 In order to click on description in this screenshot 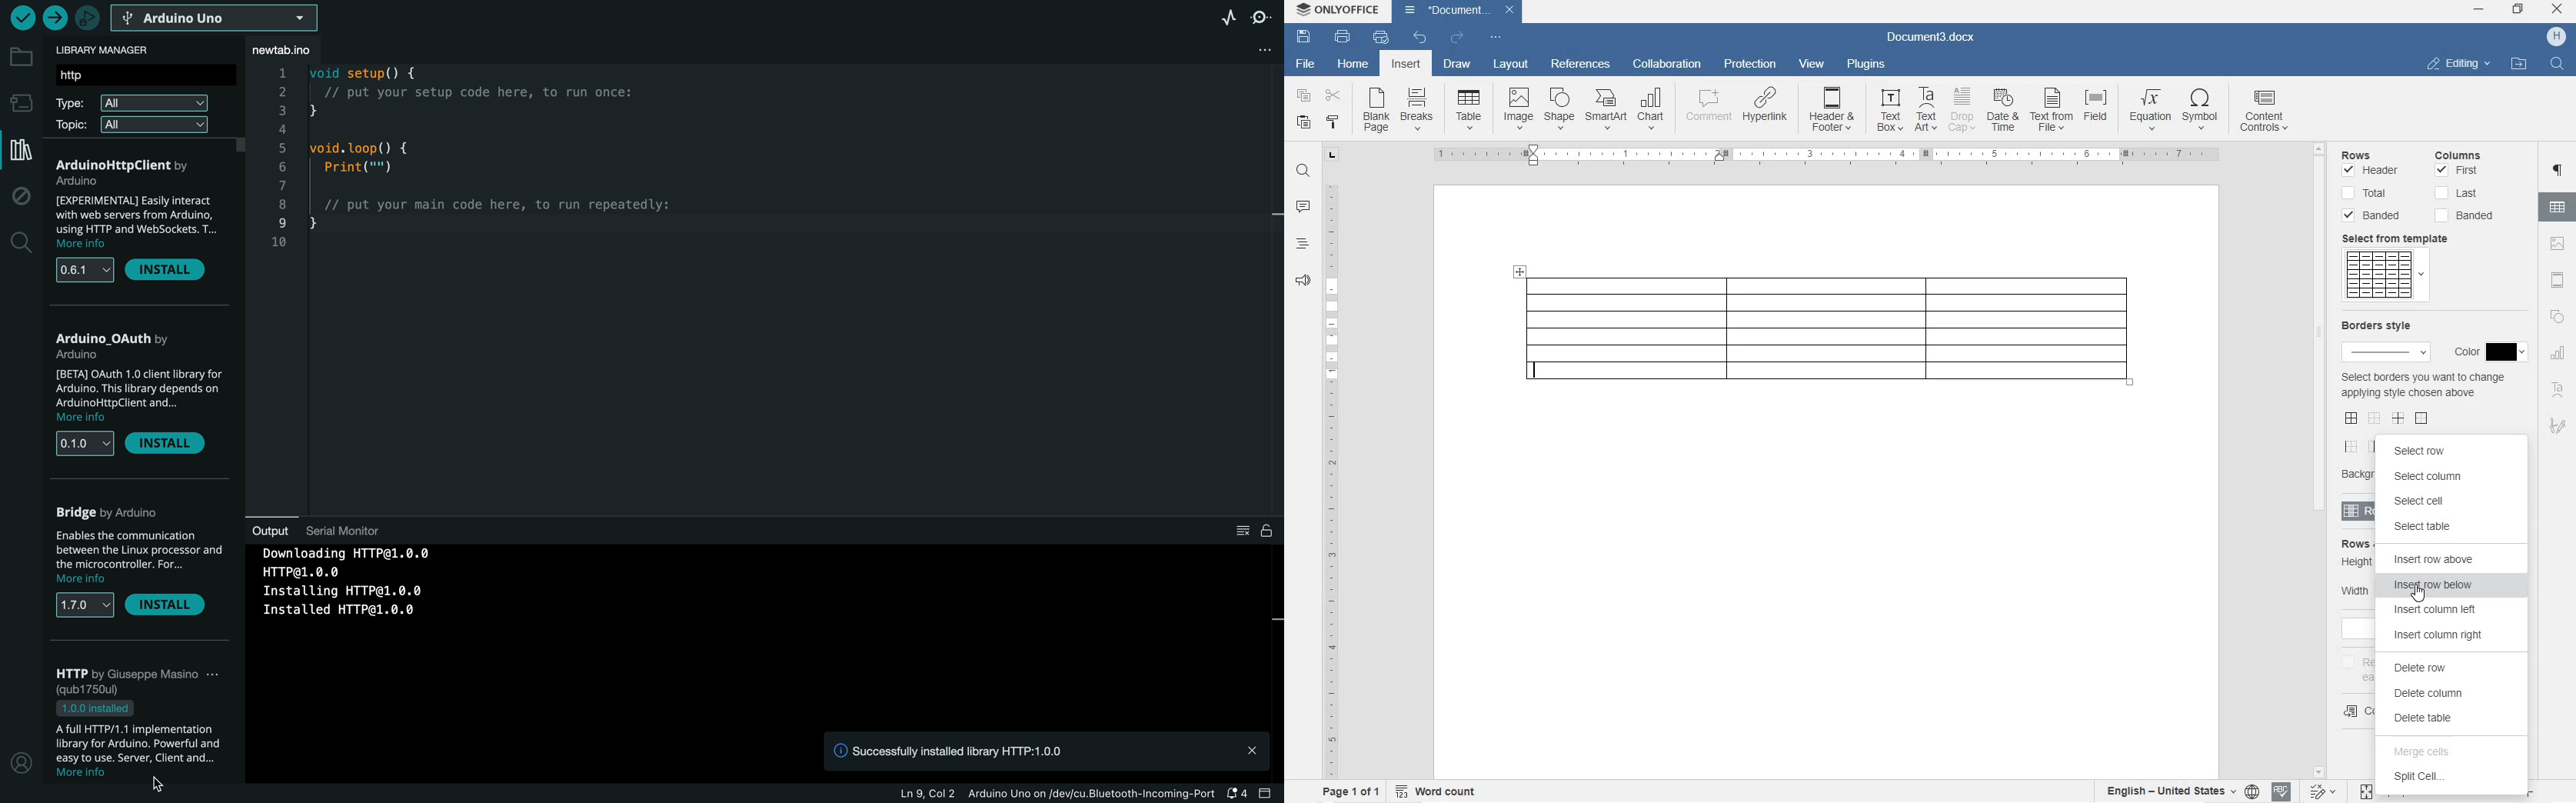, I will do `click(136, 739)`.